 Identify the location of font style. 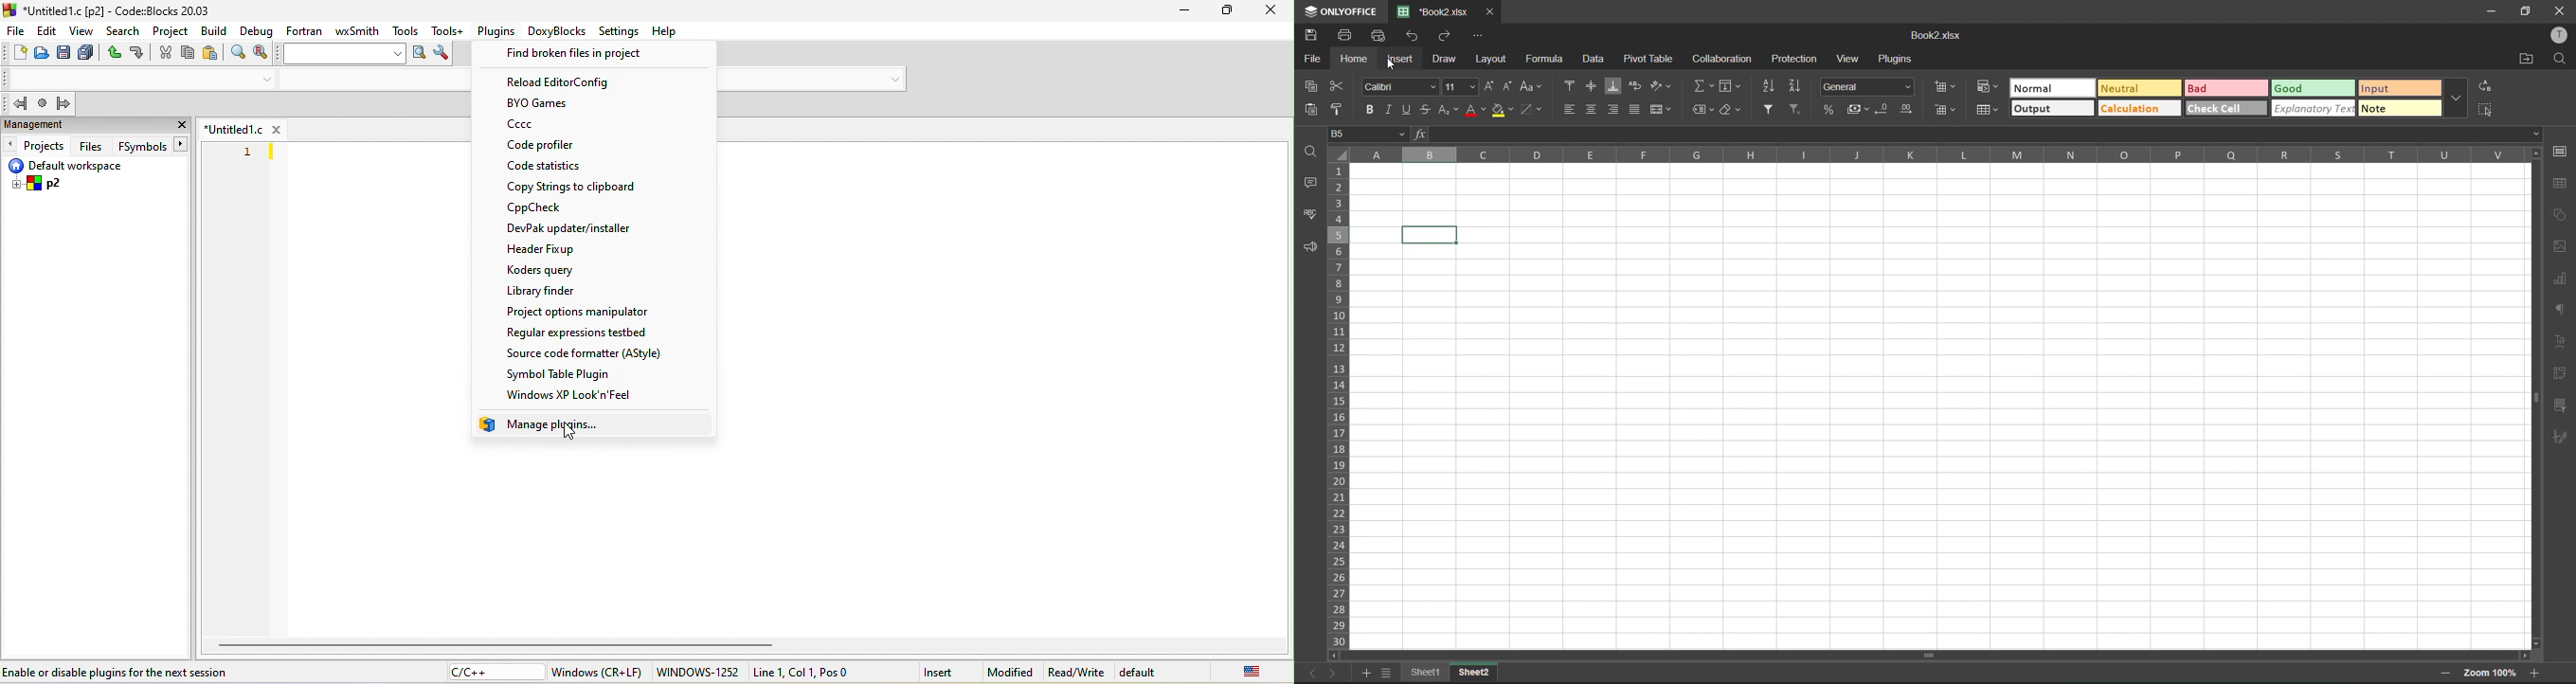
(1397, 85).